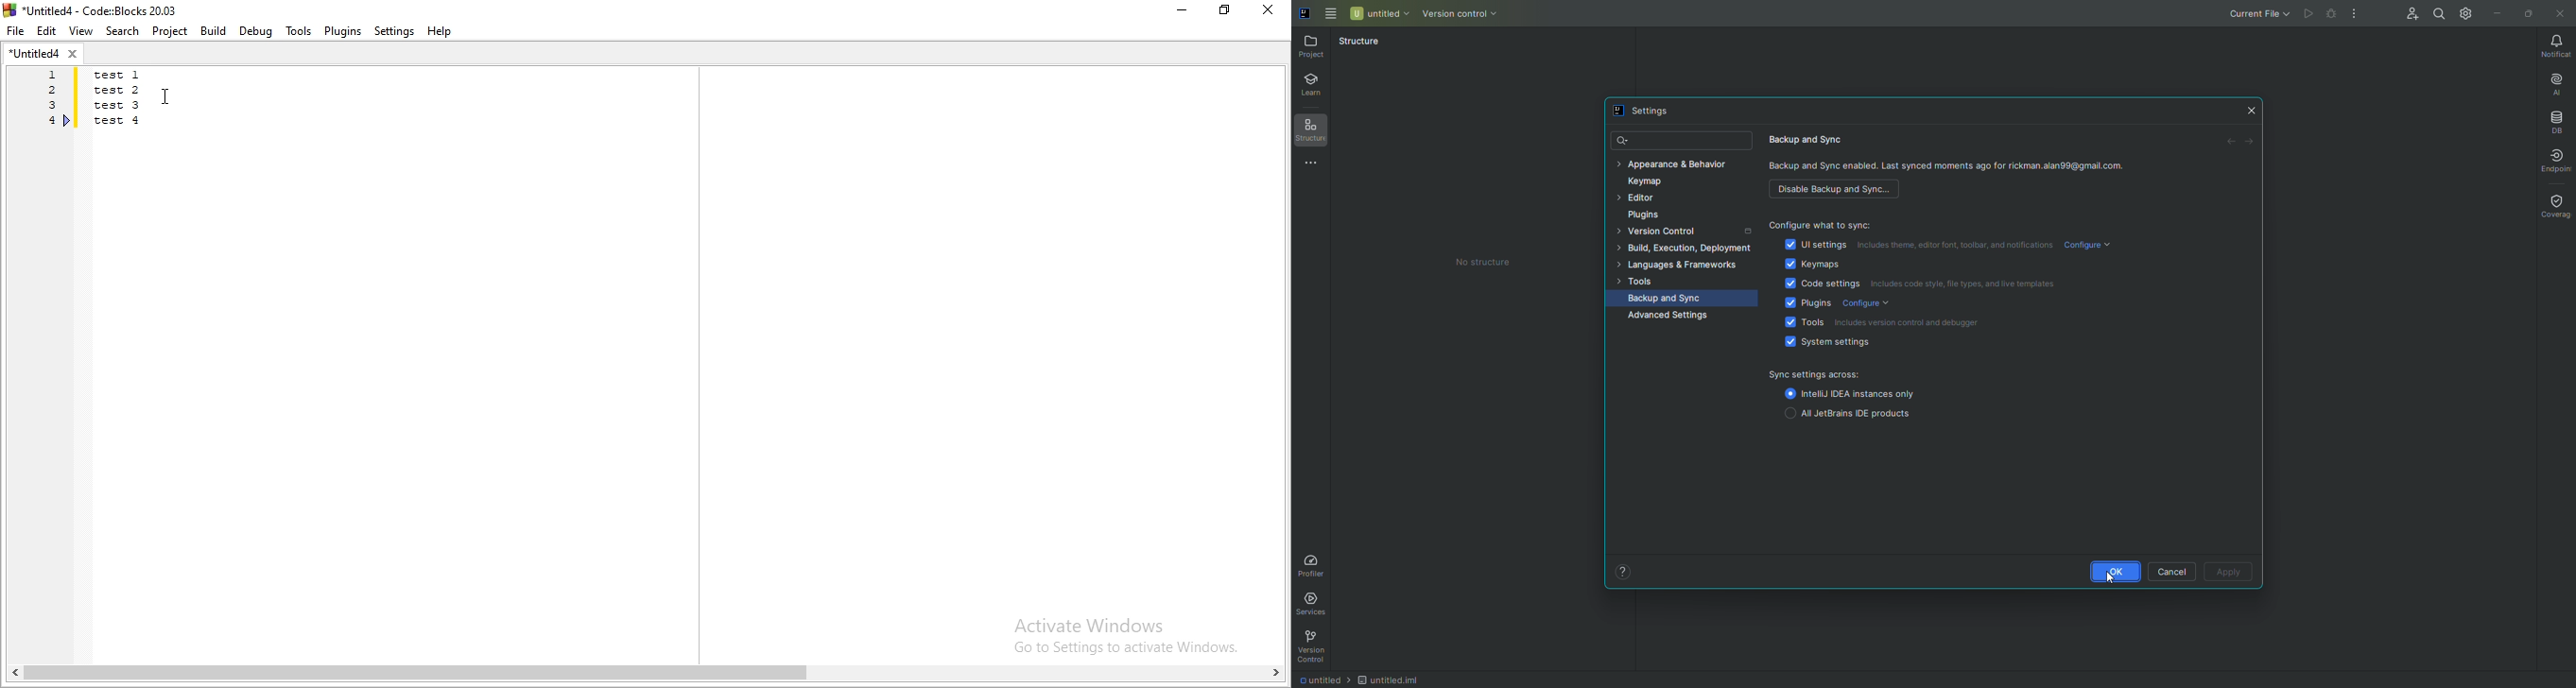  Describe the element at coordinates (120, 107) in the screenshot. I see ` test 3` at that location.